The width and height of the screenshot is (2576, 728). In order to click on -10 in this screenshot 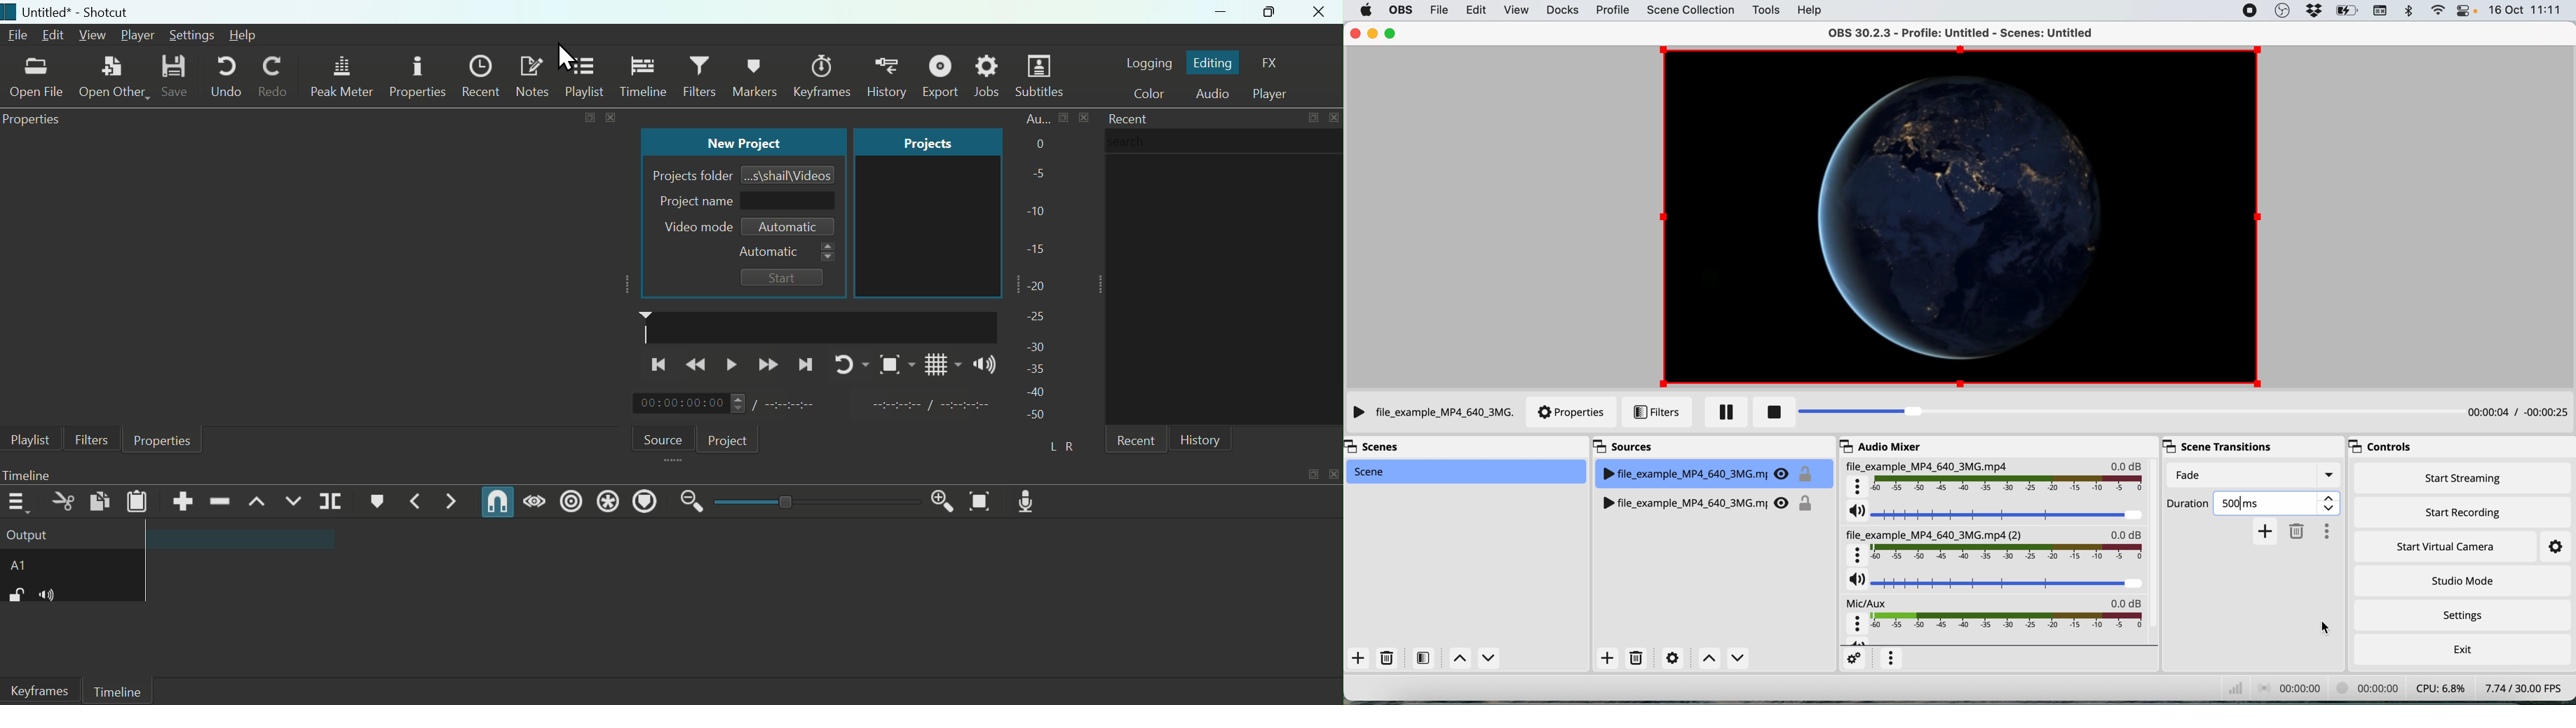, I will do `click(1039, 210)`.